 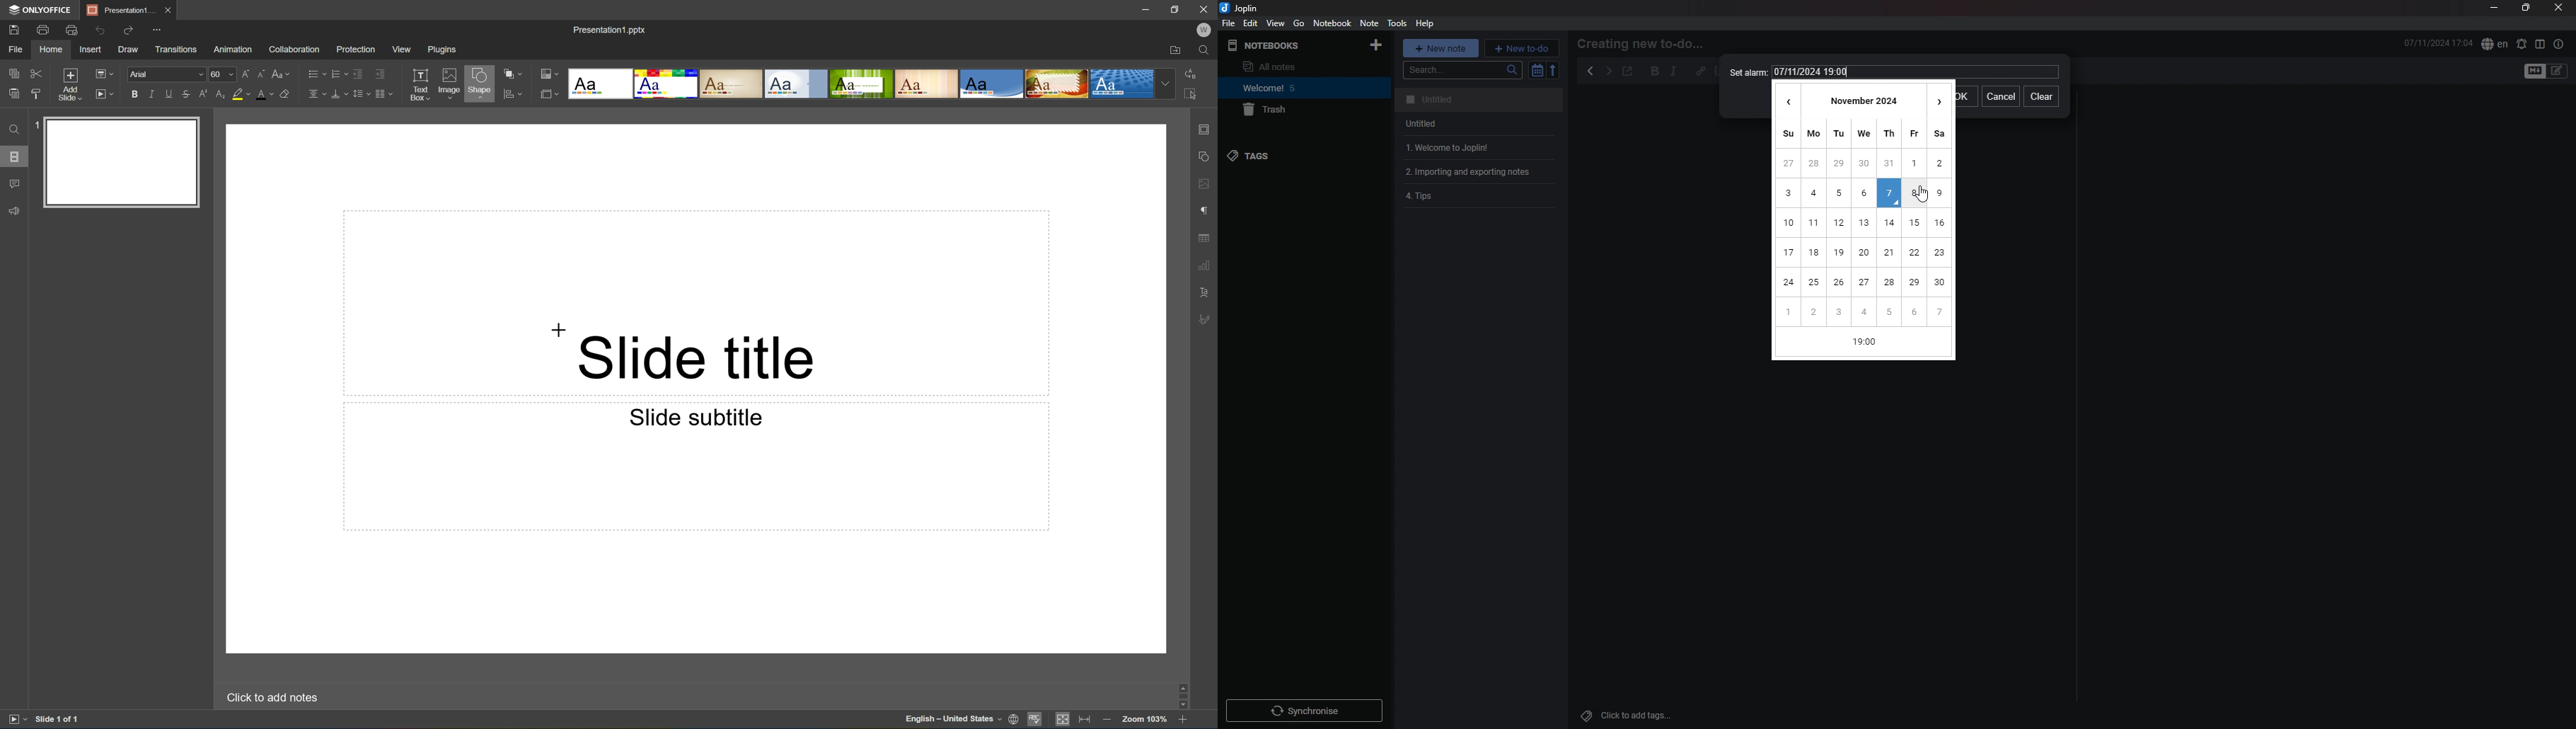 What do you see at coordinates (1293, 66) in the screenshot?
I see `all notes` at bounding box center [1293, 66].